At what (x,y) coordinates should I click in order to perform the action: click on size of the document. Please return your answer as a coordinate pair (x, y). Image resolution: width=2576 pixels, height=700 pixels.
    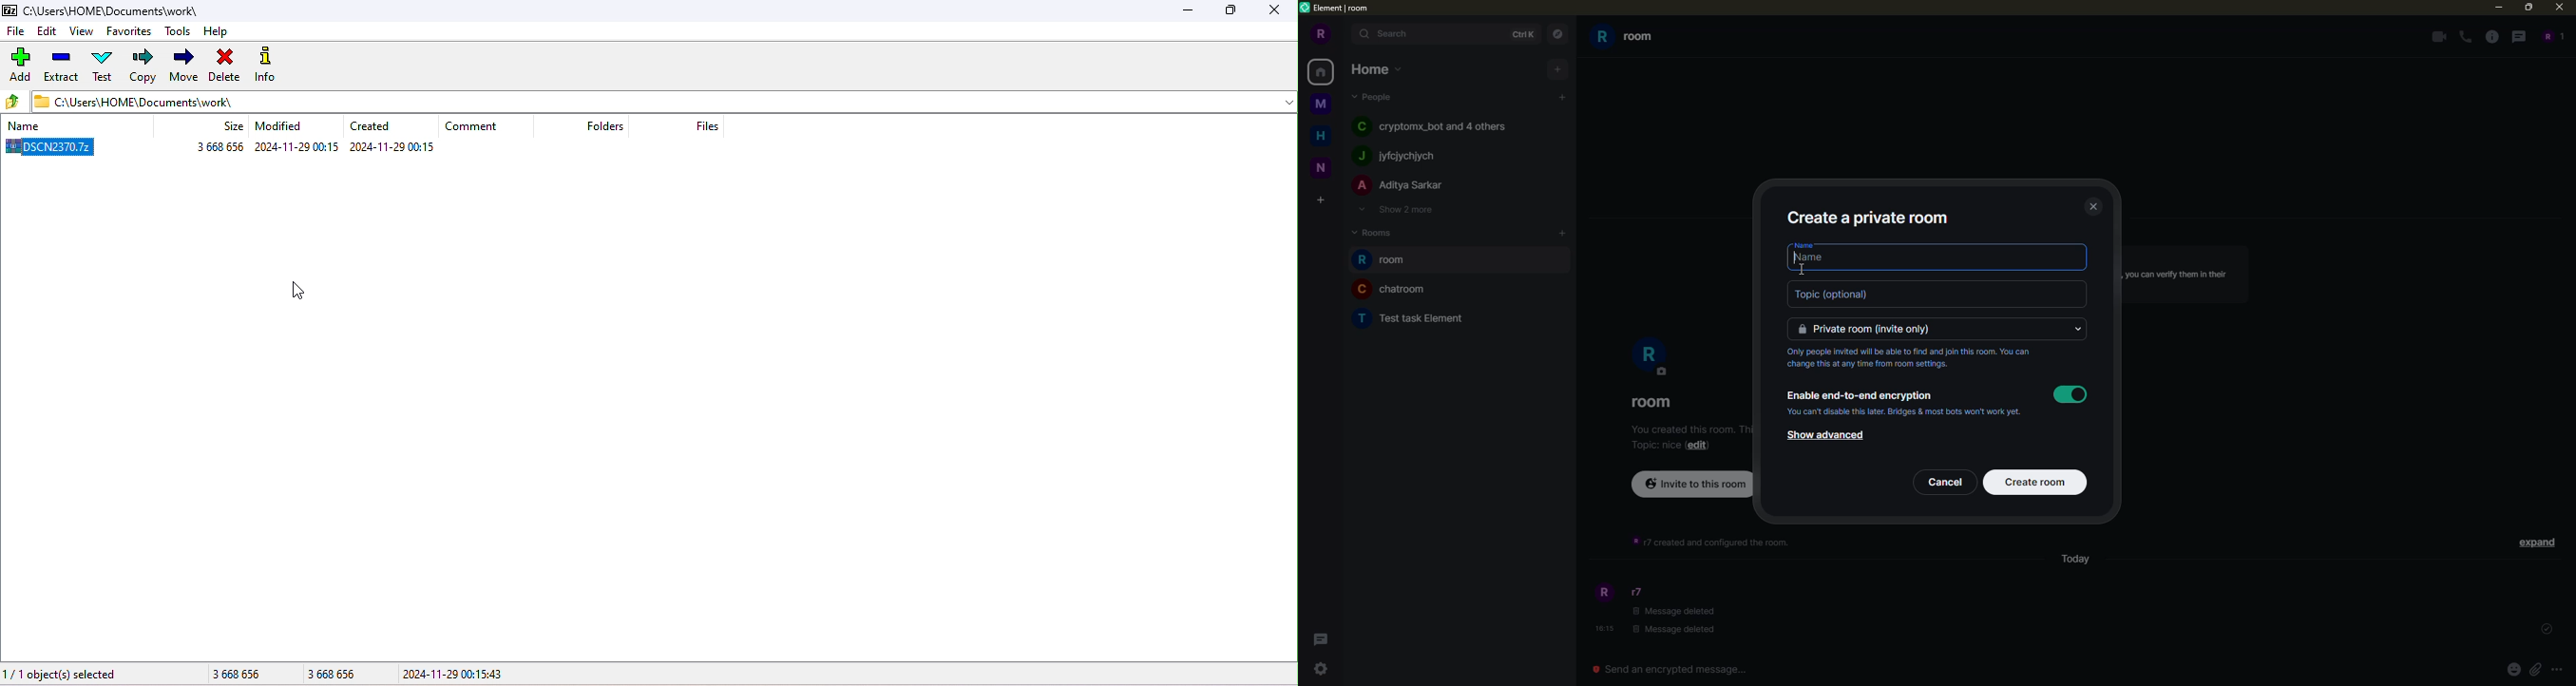
    Looking at the image, I should click on (216, 149).